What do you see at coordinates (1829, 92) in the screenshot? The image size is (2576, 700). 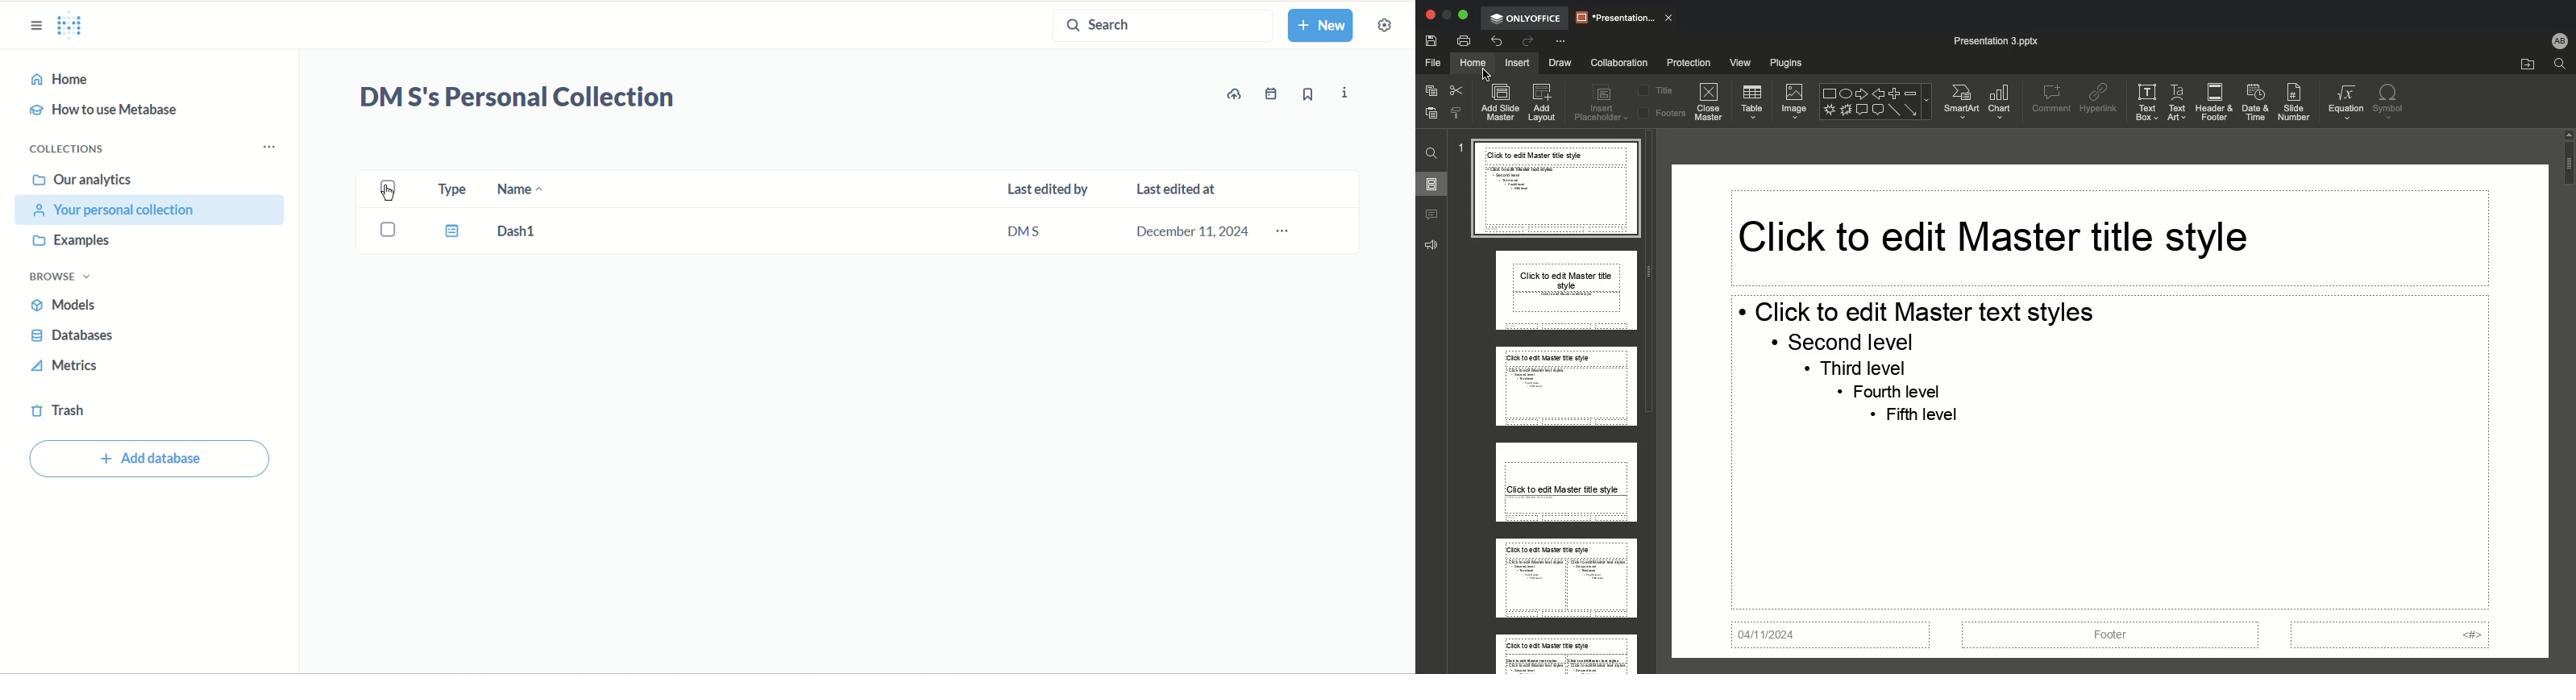 I see `Rectangle` at bounding box center [1829, 92].